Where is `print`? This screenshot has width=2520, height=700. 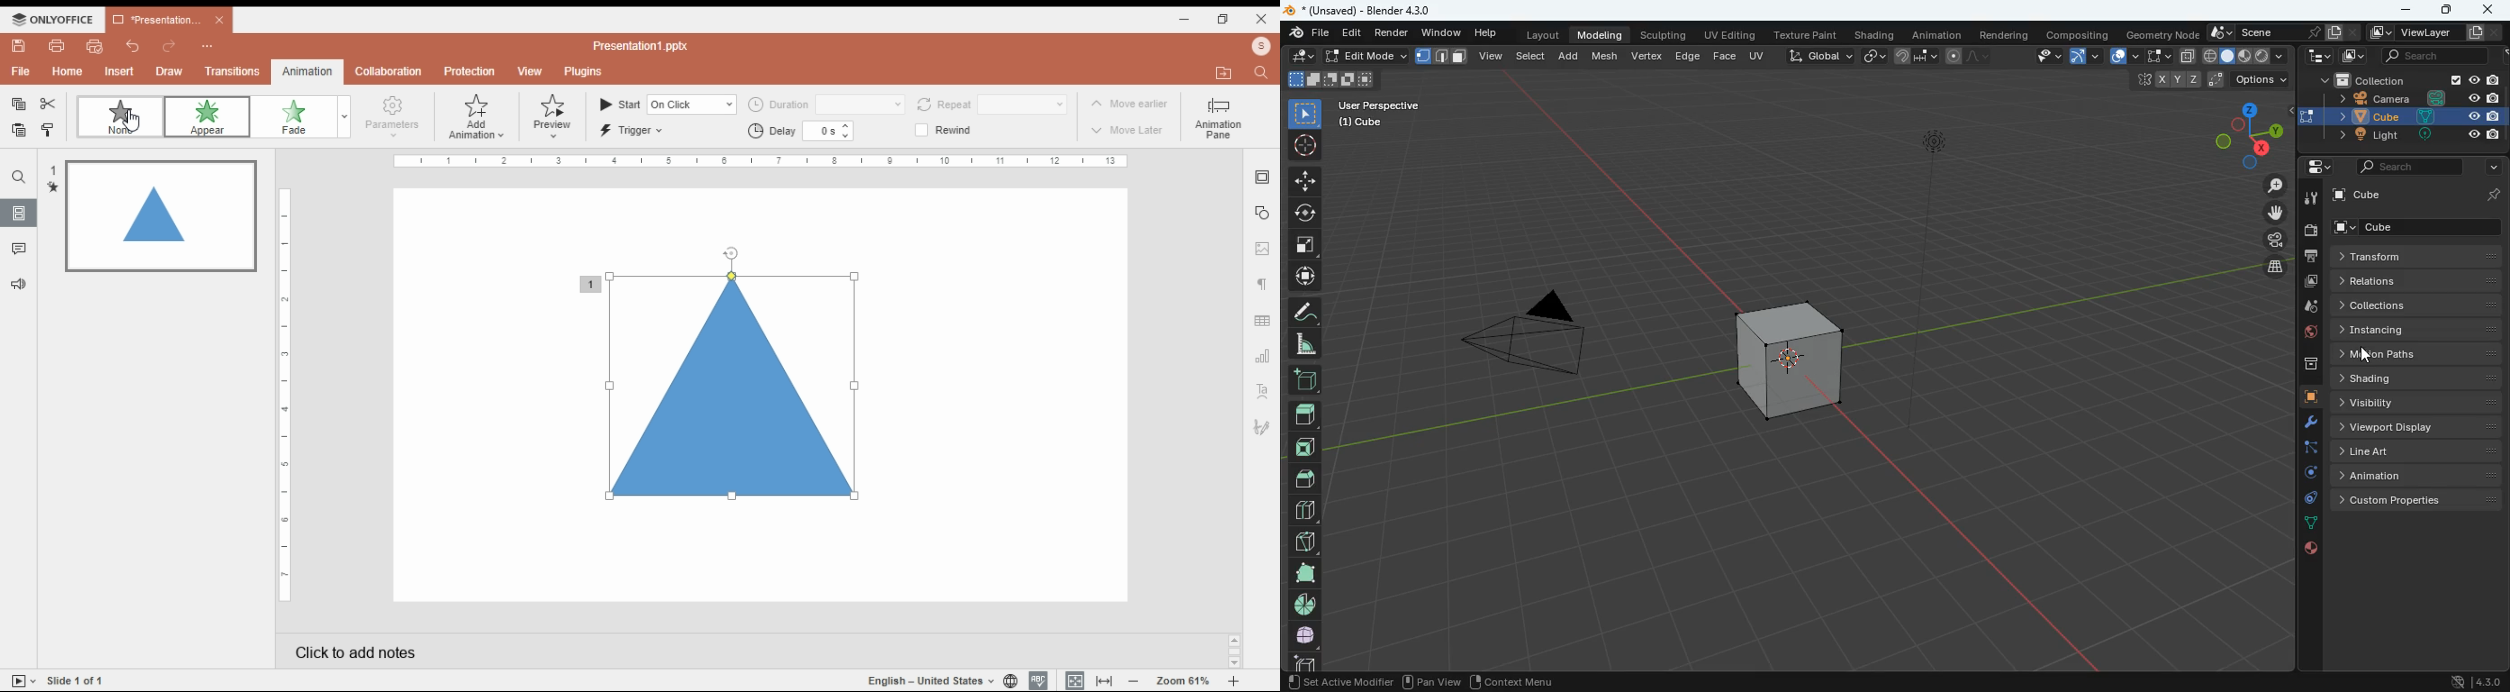
print is located at coordinates (2311, 257).